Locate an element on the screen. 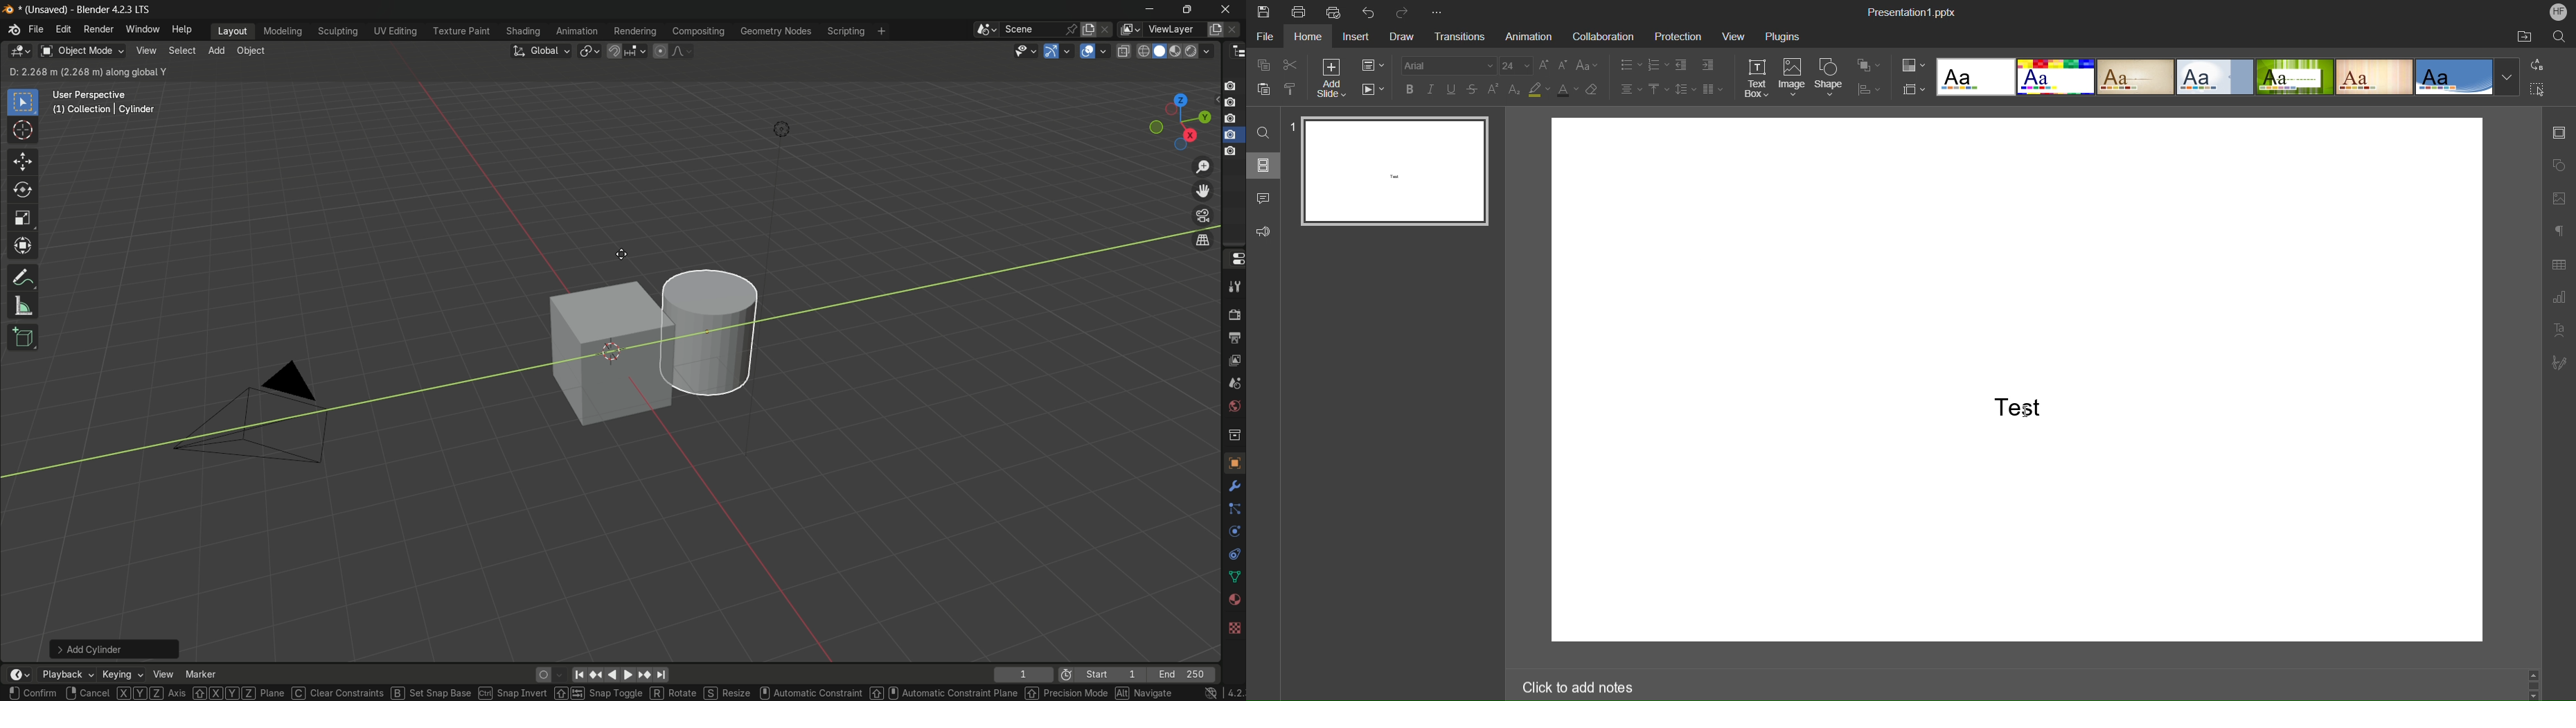  add cylinder is located at coordinates (117, 645).